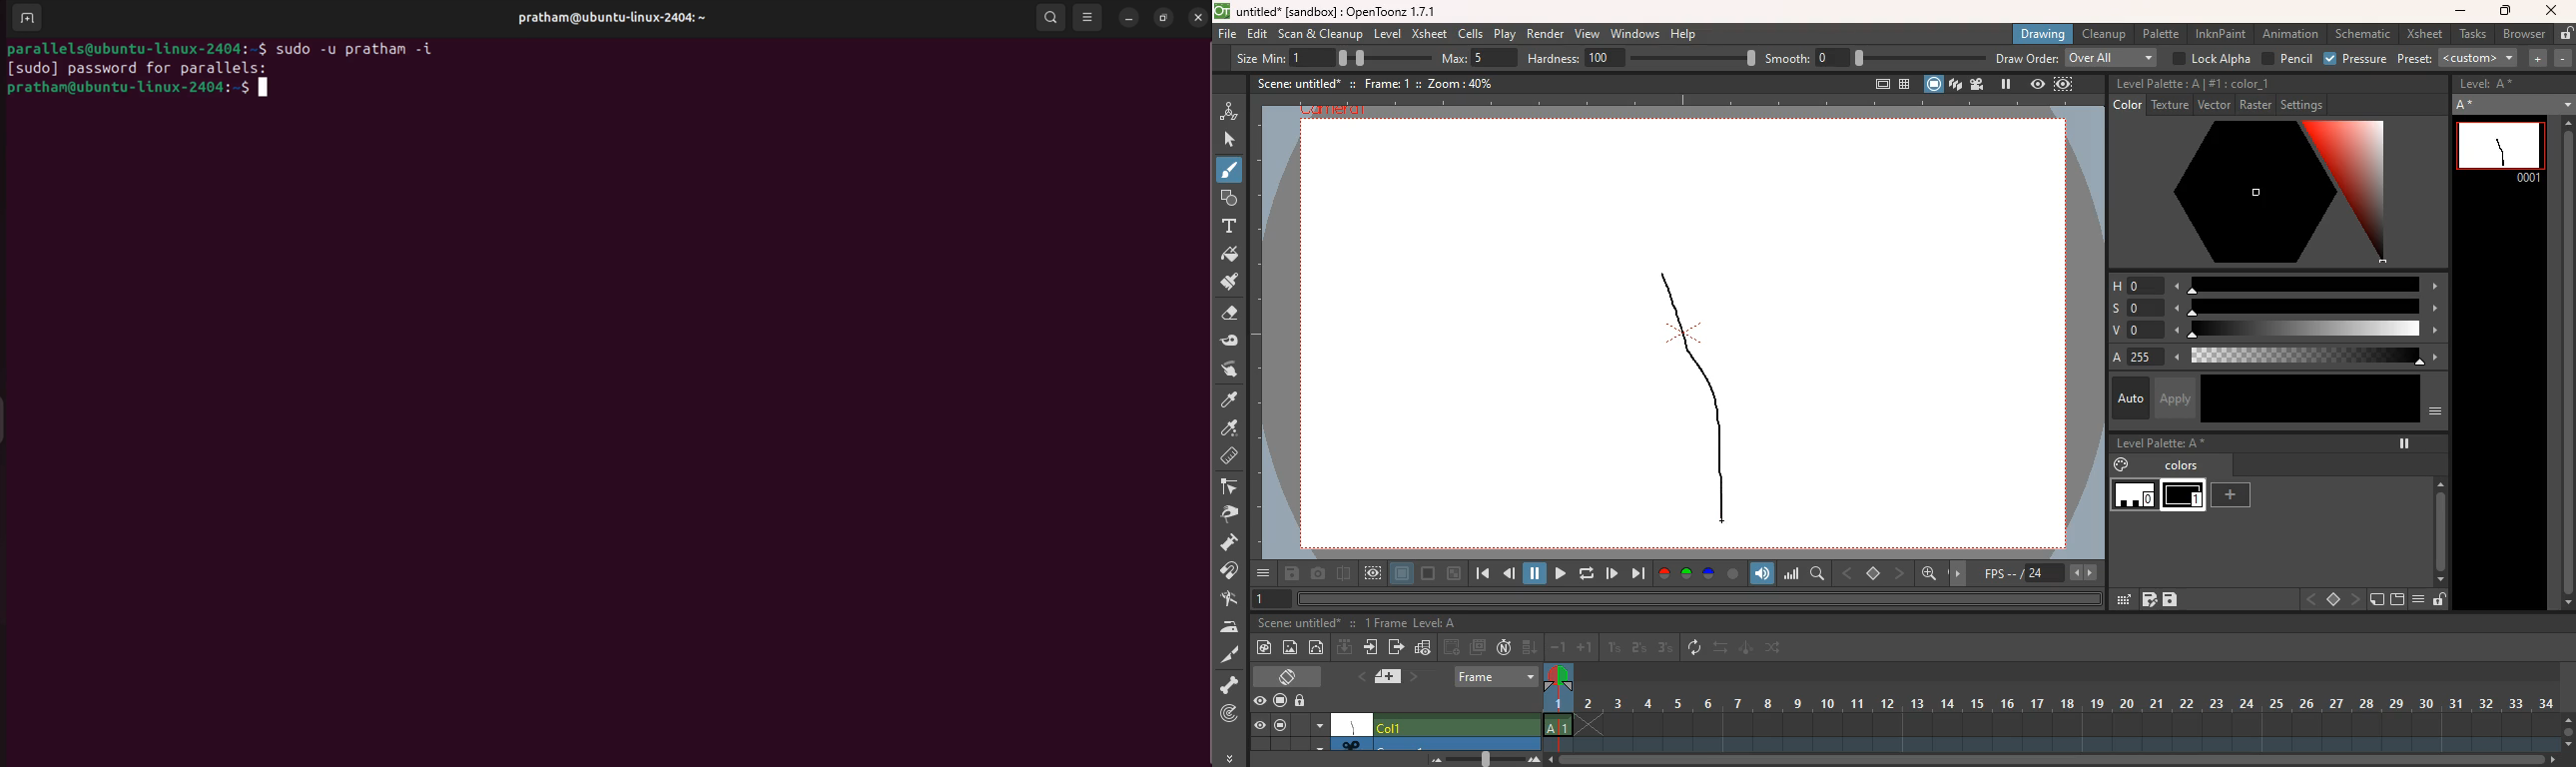  Describe the element at coordinates (1164, 17) in the screenshot. I see `resize` at that location.